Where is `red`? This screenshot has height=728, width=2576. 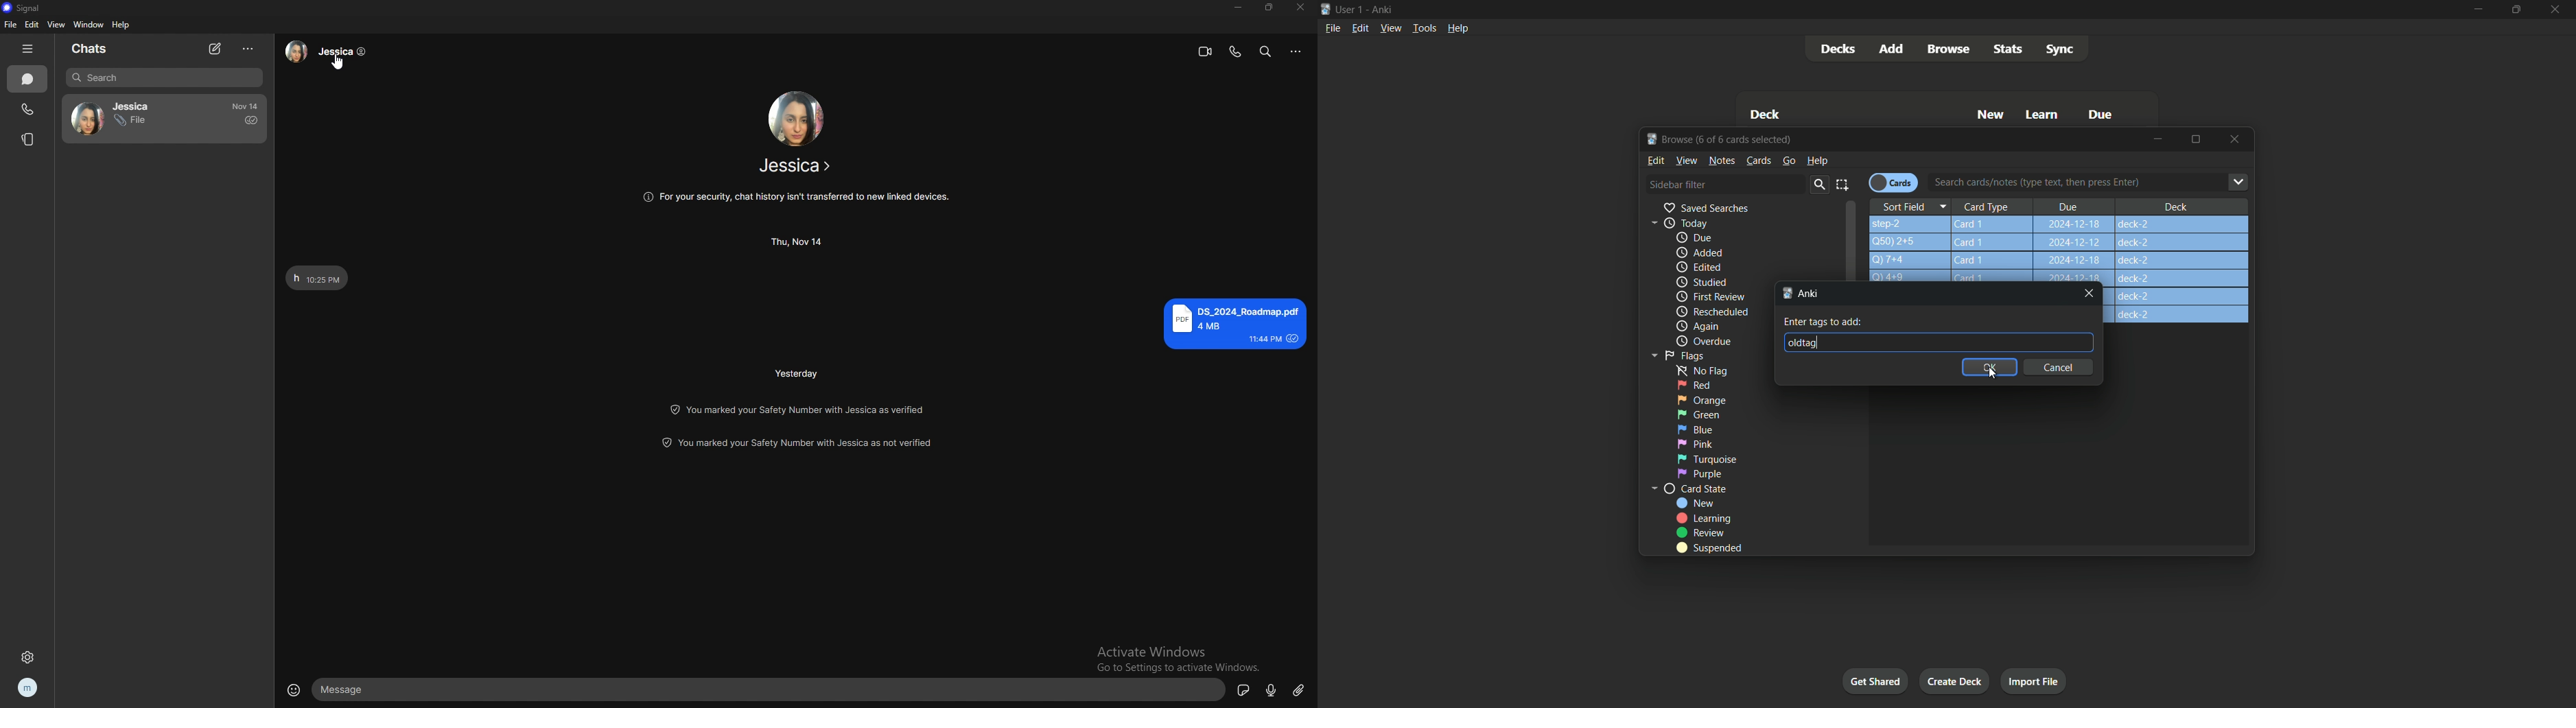
red is located at coordinates (1694, 385).